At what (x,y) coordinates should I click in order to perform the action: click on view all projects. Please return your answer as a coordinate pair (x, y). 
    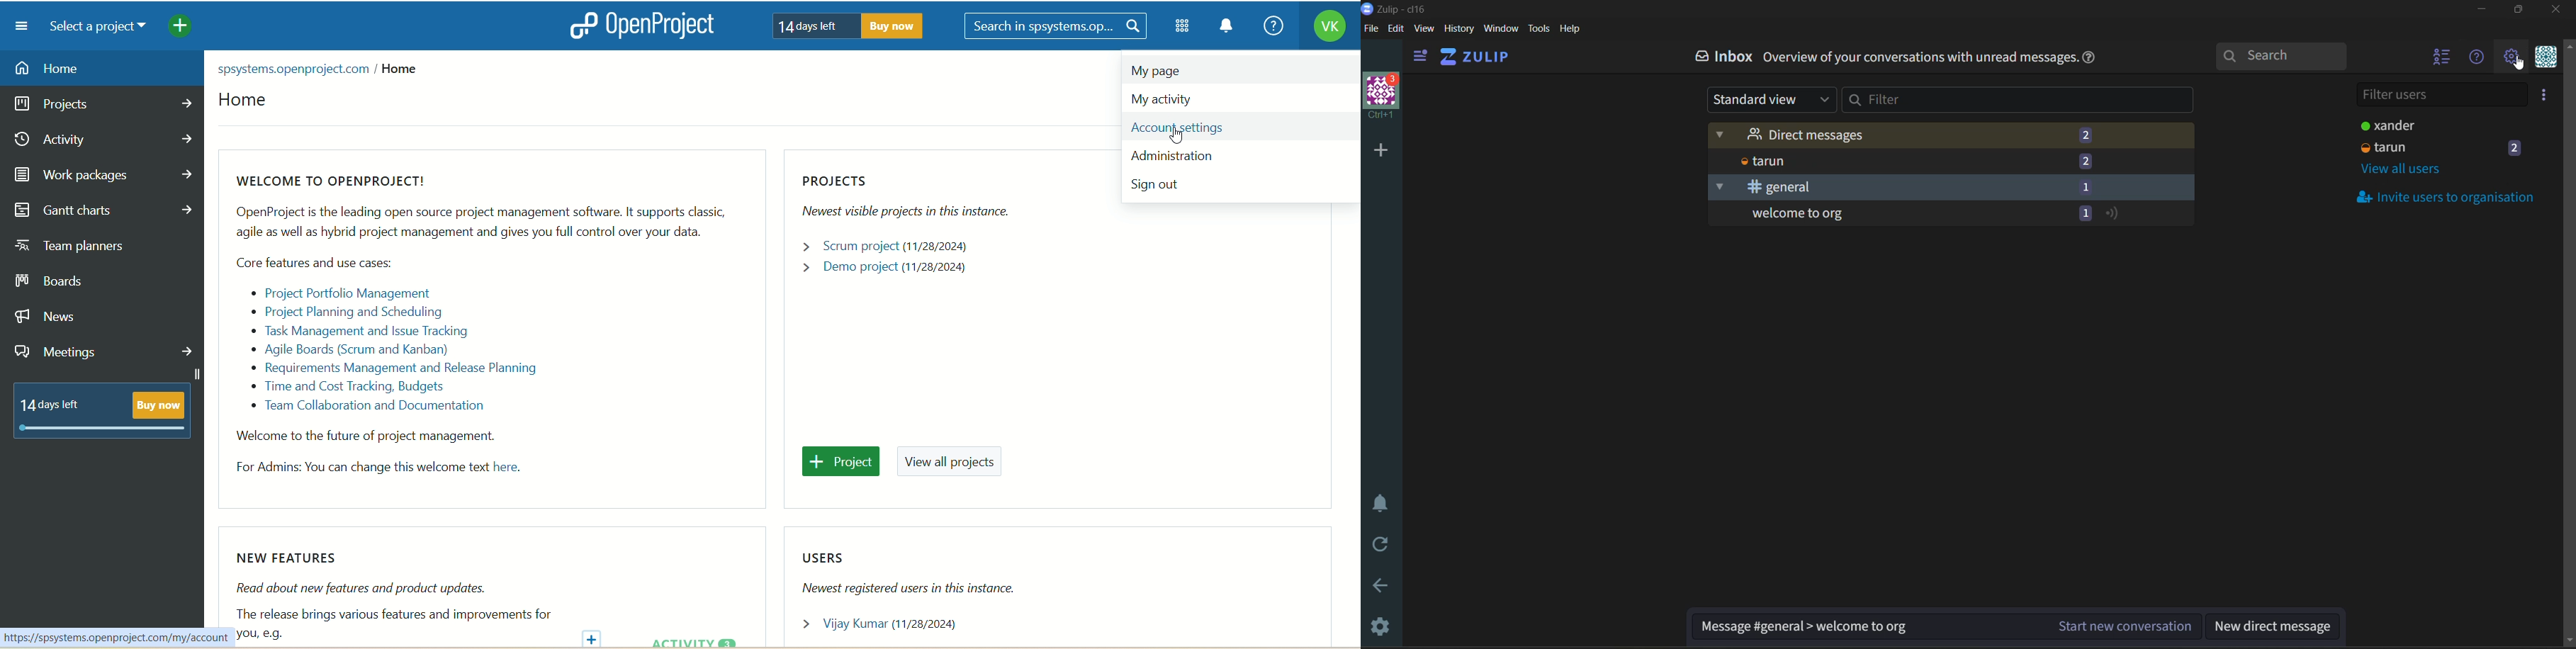
    Looking at the image, I should click on (954, 464).